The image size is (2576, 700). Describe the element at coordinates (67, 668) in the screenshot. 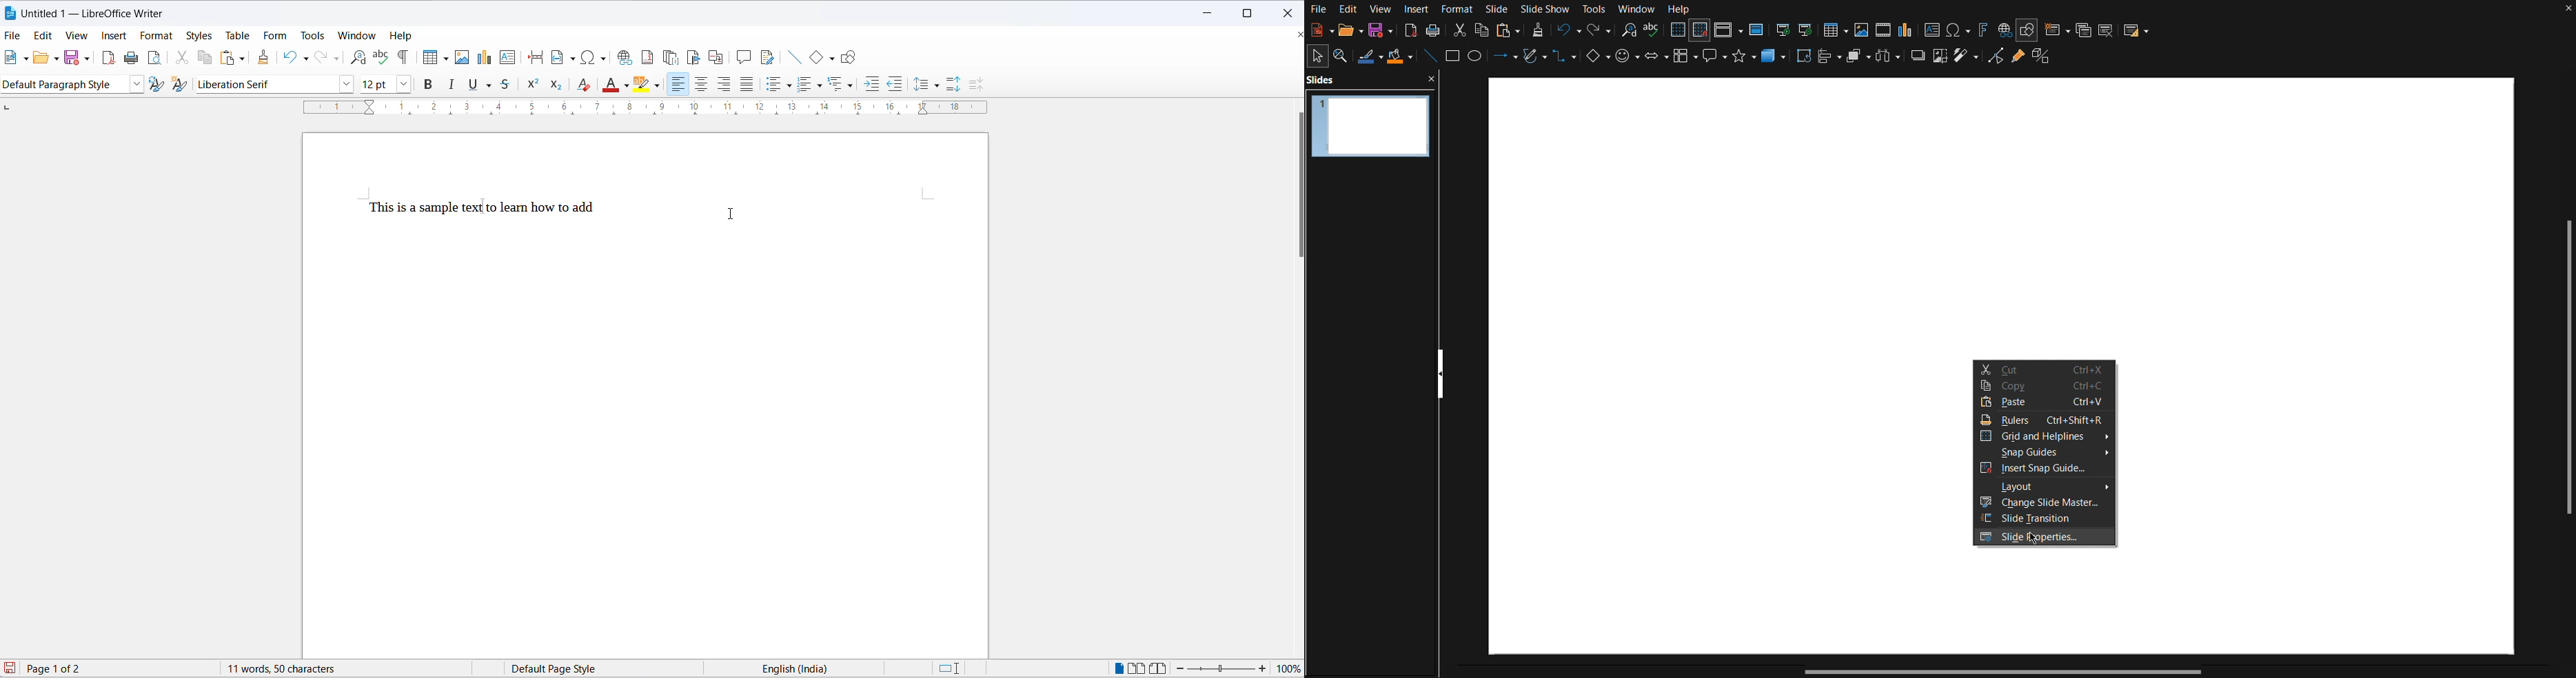

I see `Page 1 of 2` at that location.